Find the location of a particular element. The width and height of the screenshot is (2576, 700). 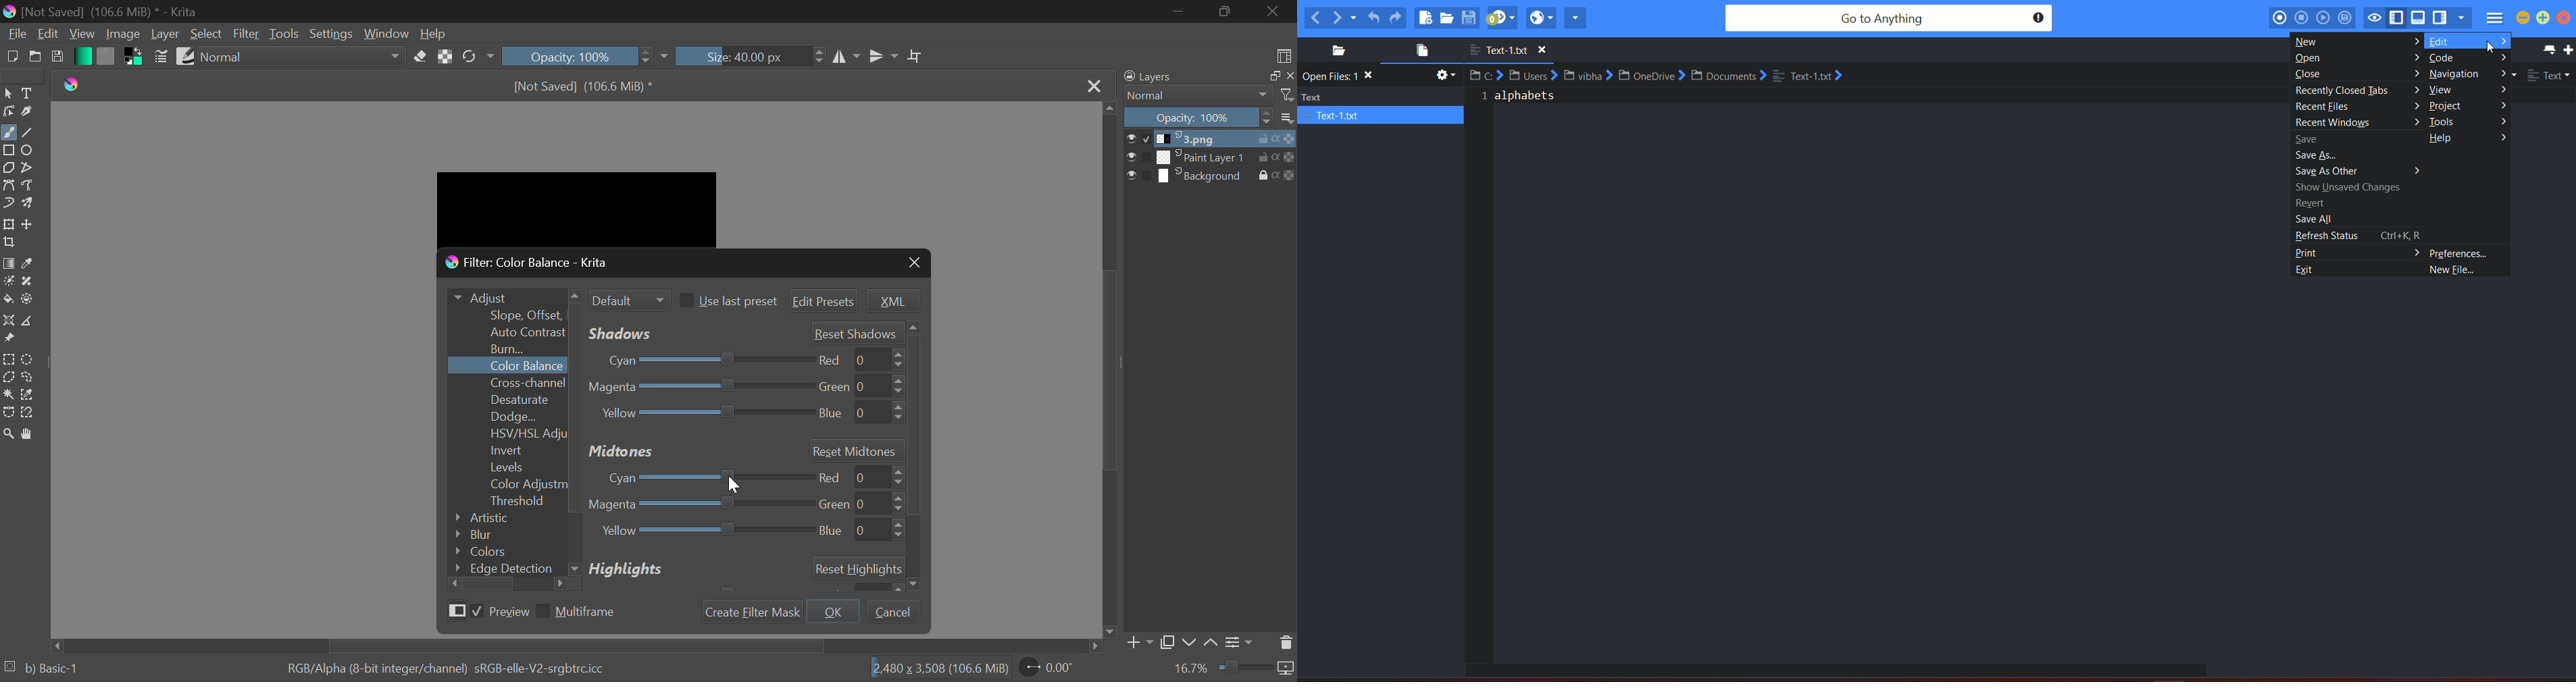

Delete Layer is located at coordinates (1286, 642).